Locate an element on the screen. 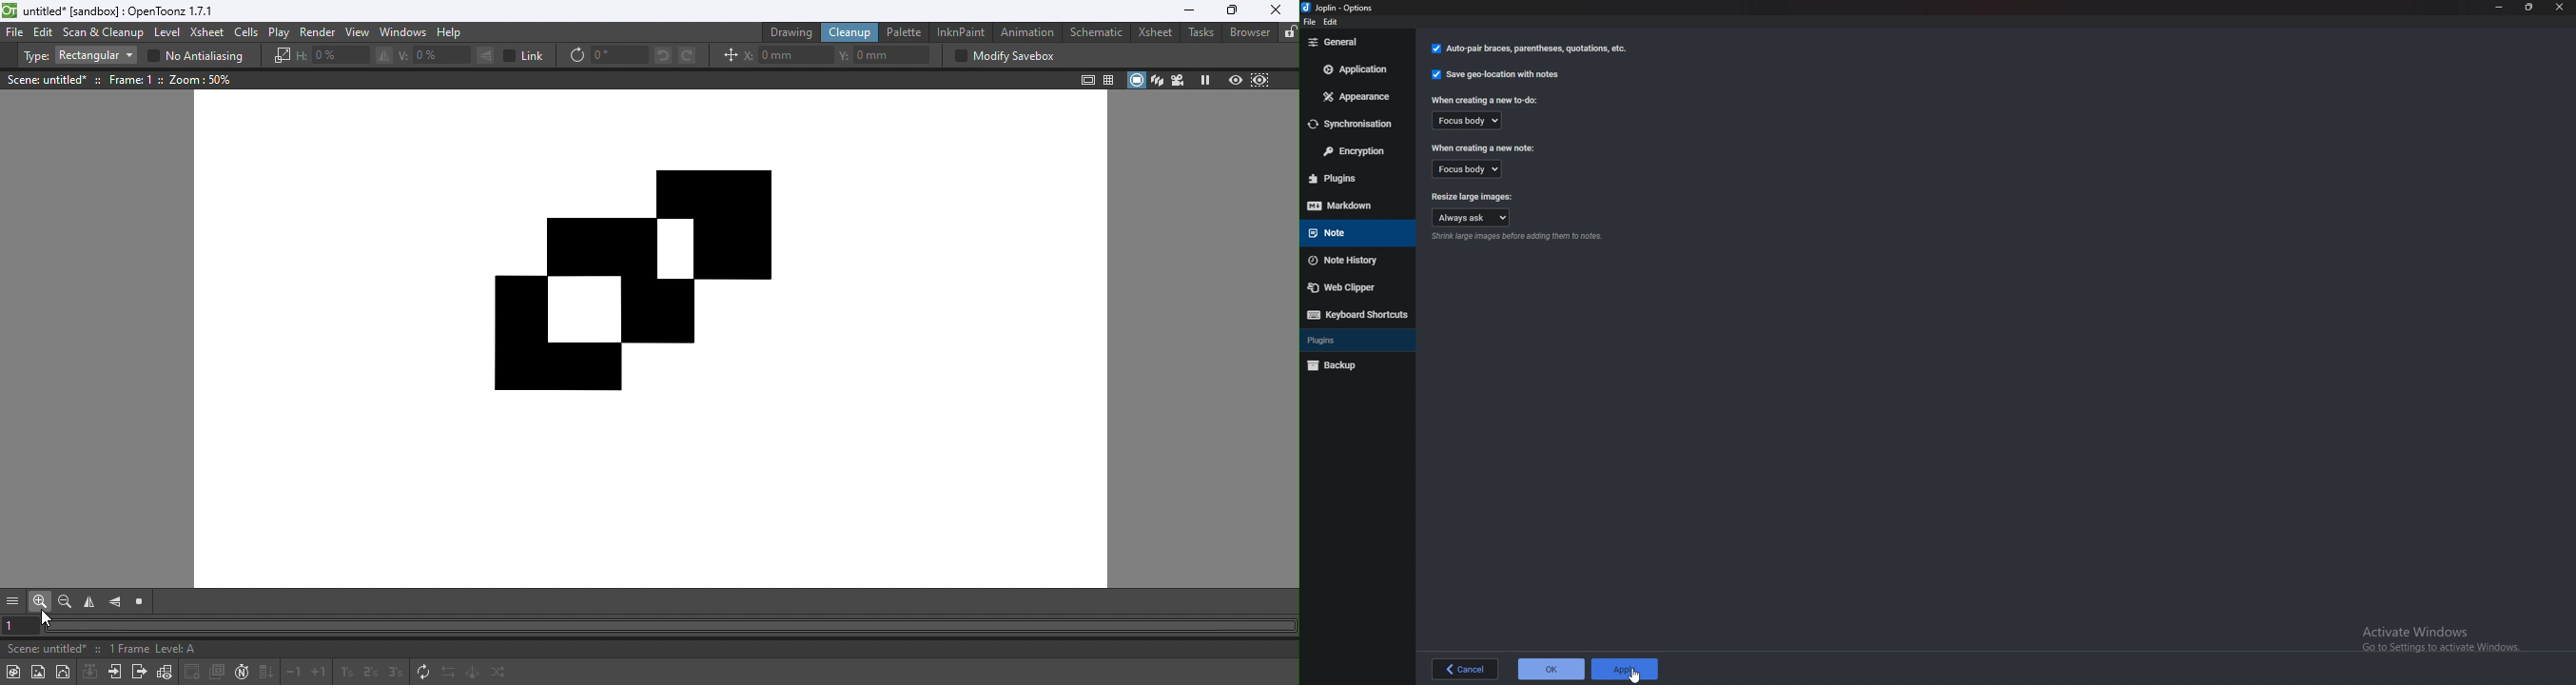 This screenshot has width=2576, height=700. Plugins is located at coordinates (1351, 178).